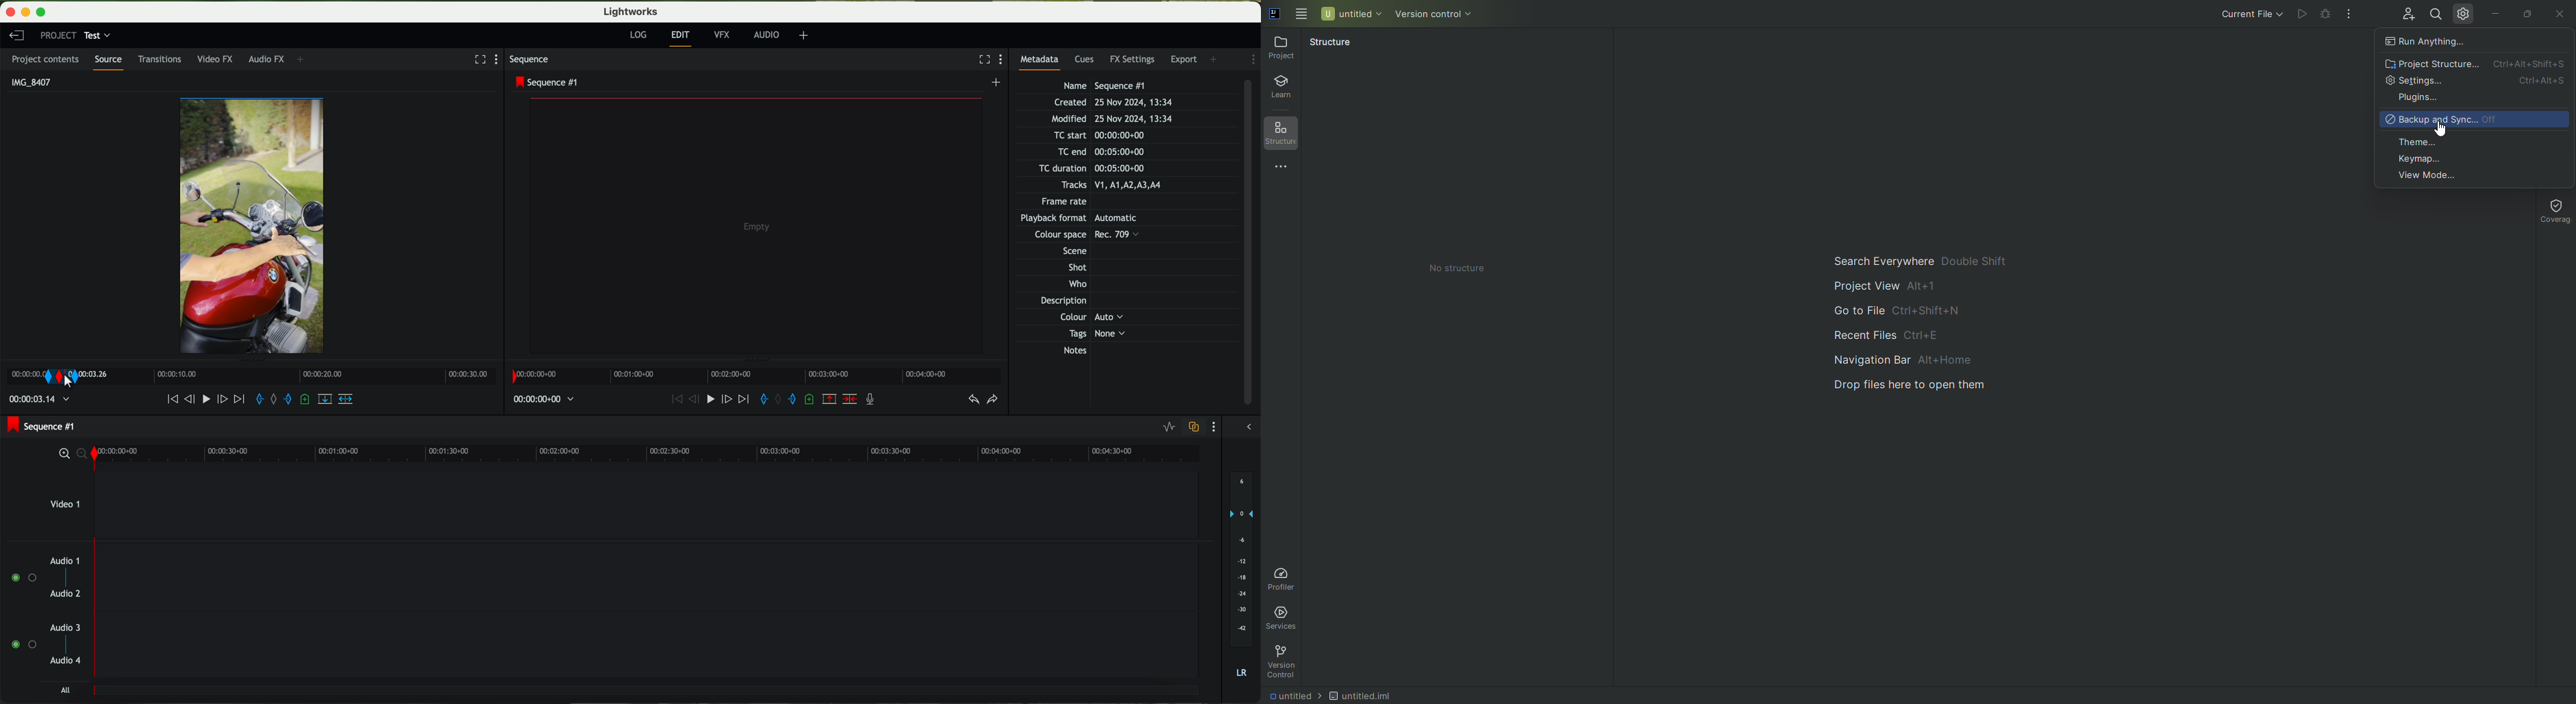 The width and height of the screenshot is (2576, 728). What do you see at coordinates (71, 381) in the screenshot?
I see `right click` at bounding box center [71, 381].